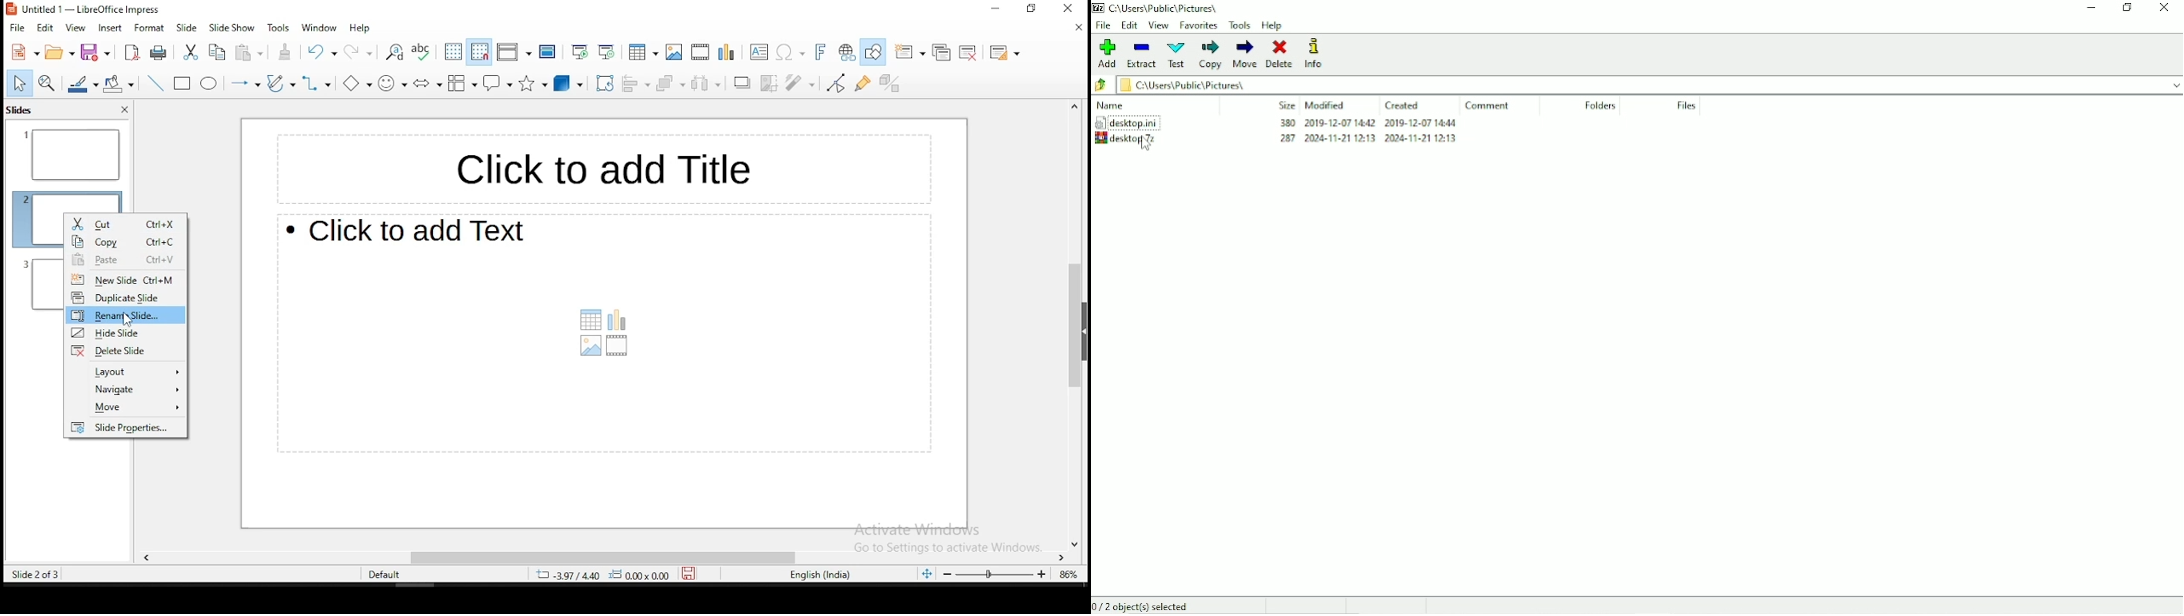  What do you see at coordinates (109, 28) in the screenshot?
I see `insert` at bounding box center [109, 28].